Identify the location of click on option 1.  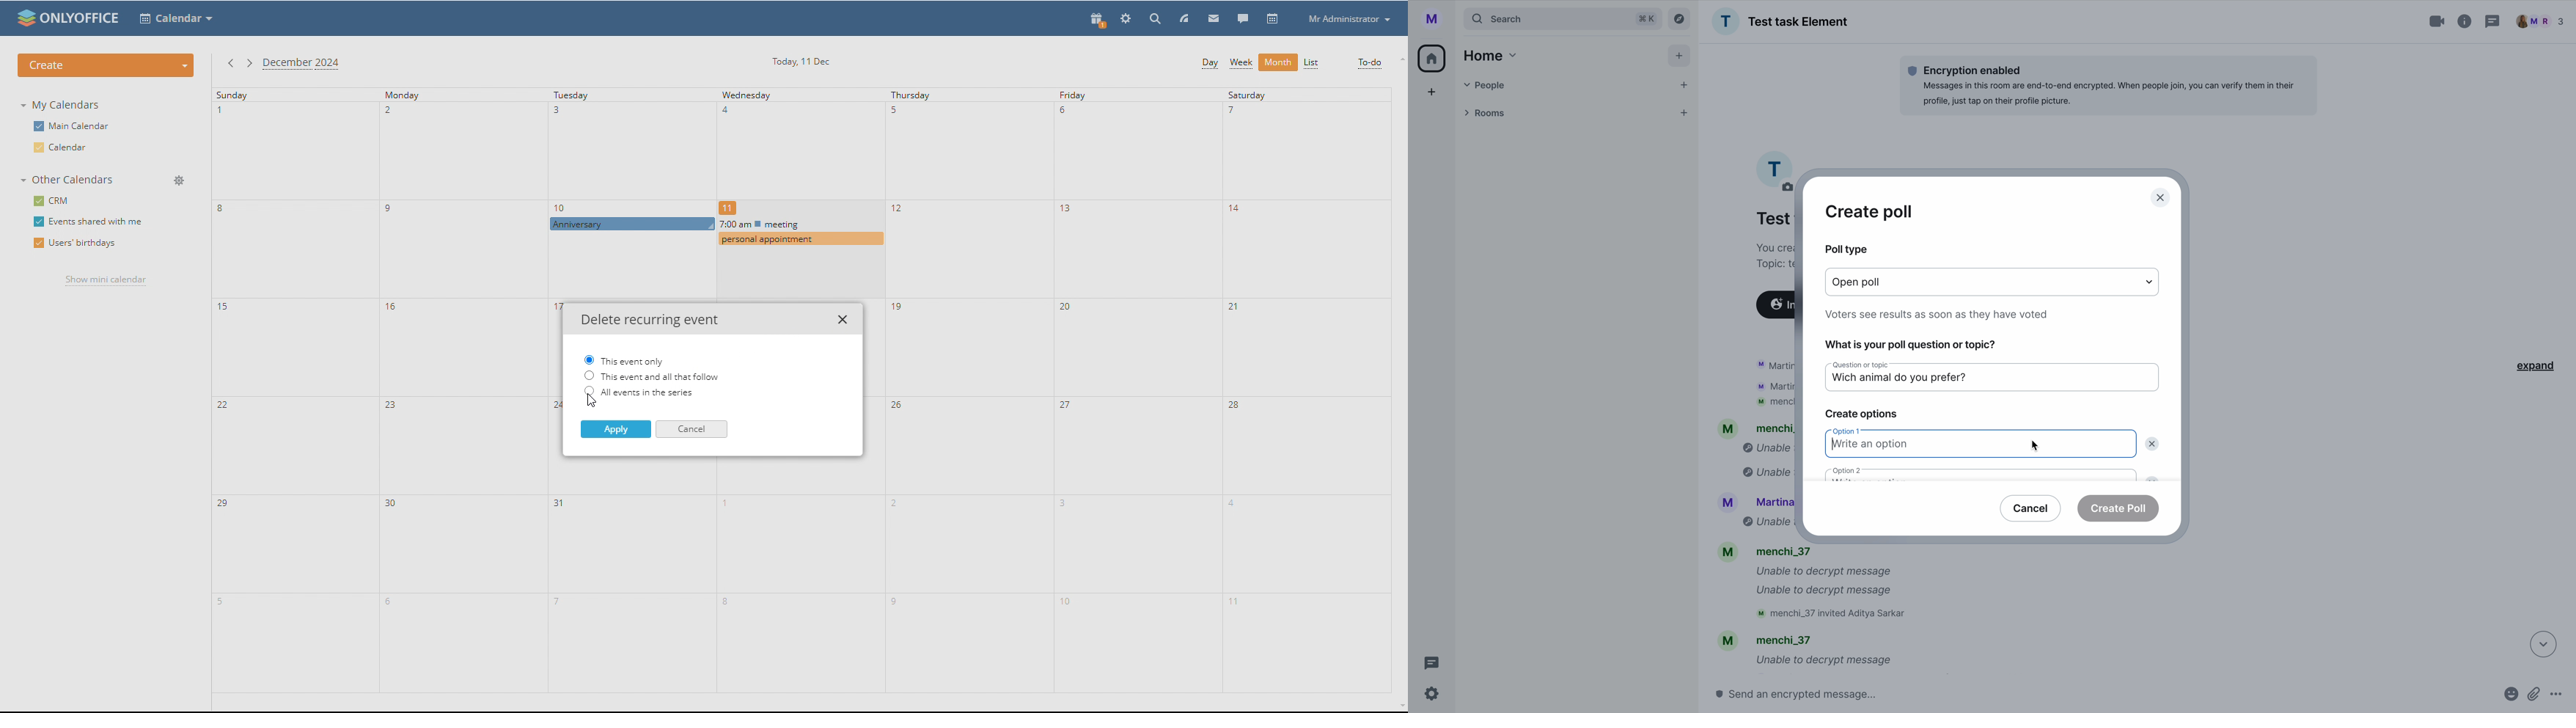
(1980, 444).